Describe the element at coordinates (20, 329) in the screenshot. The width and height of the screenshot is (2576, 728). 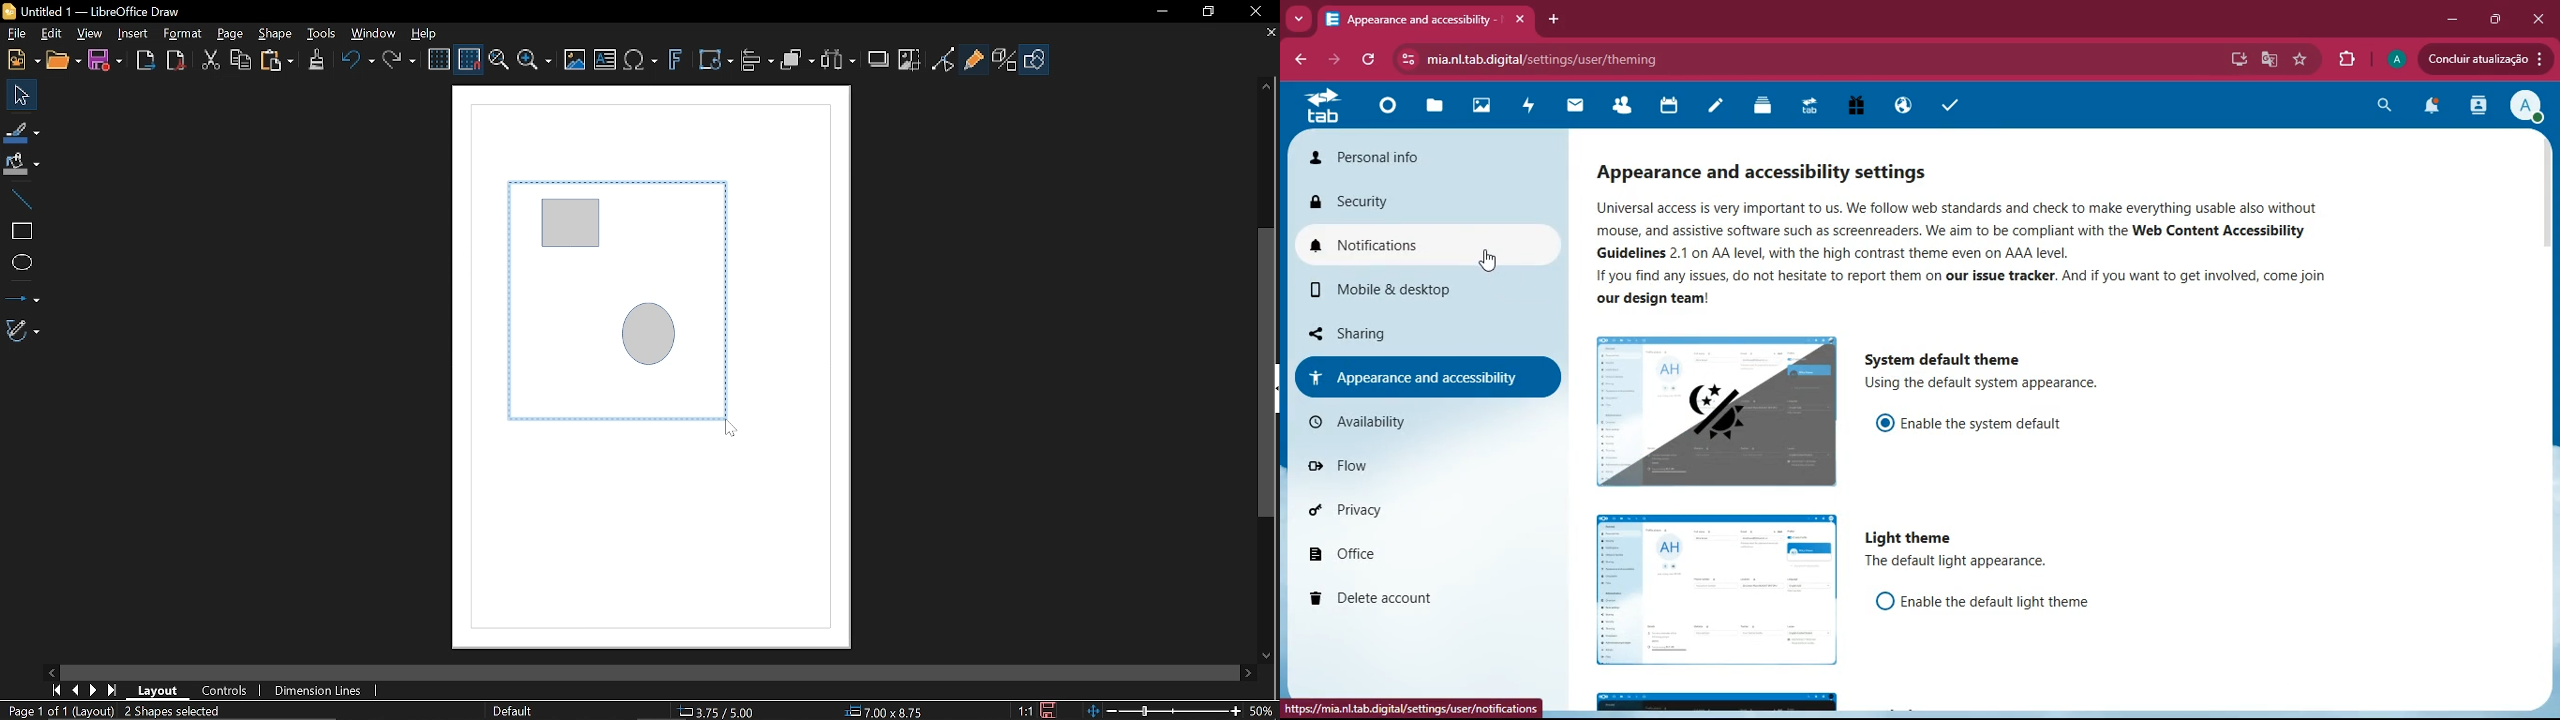
I see `Curves and polygons` at that location.